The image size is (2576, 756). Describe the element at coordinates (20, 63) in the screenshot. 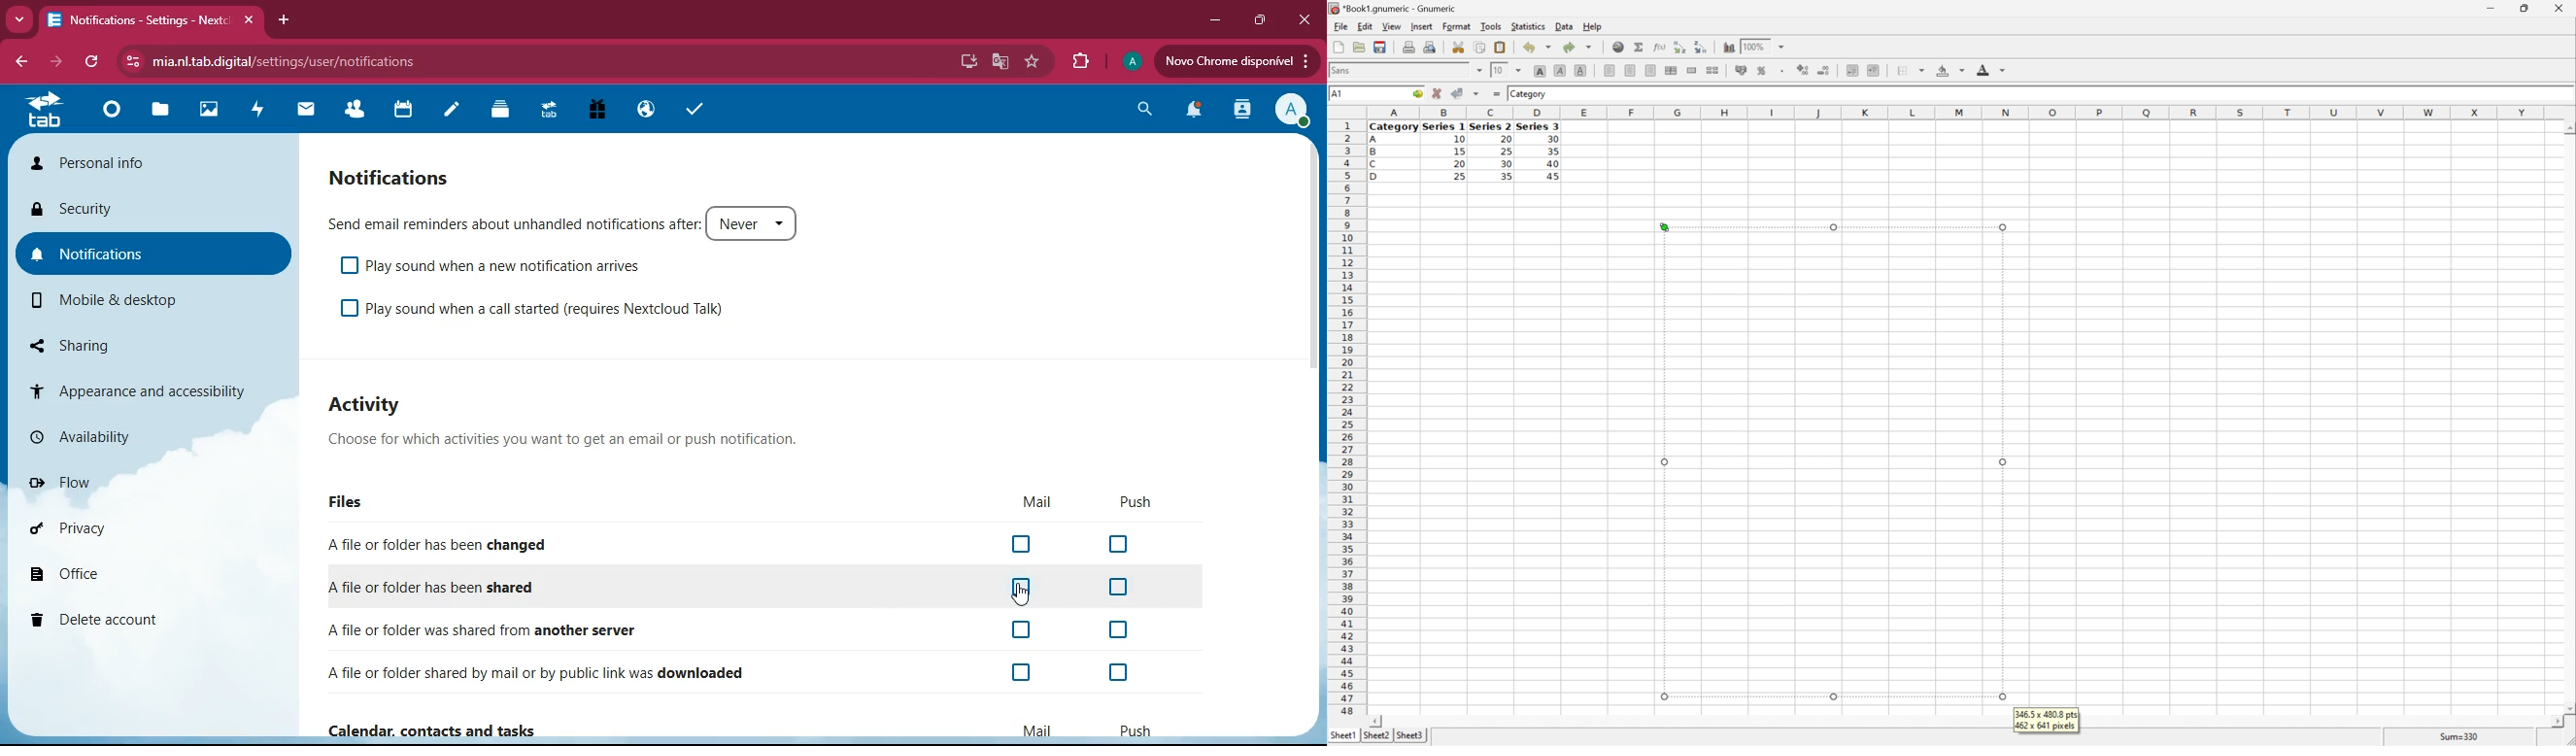

I see `back` at that location.